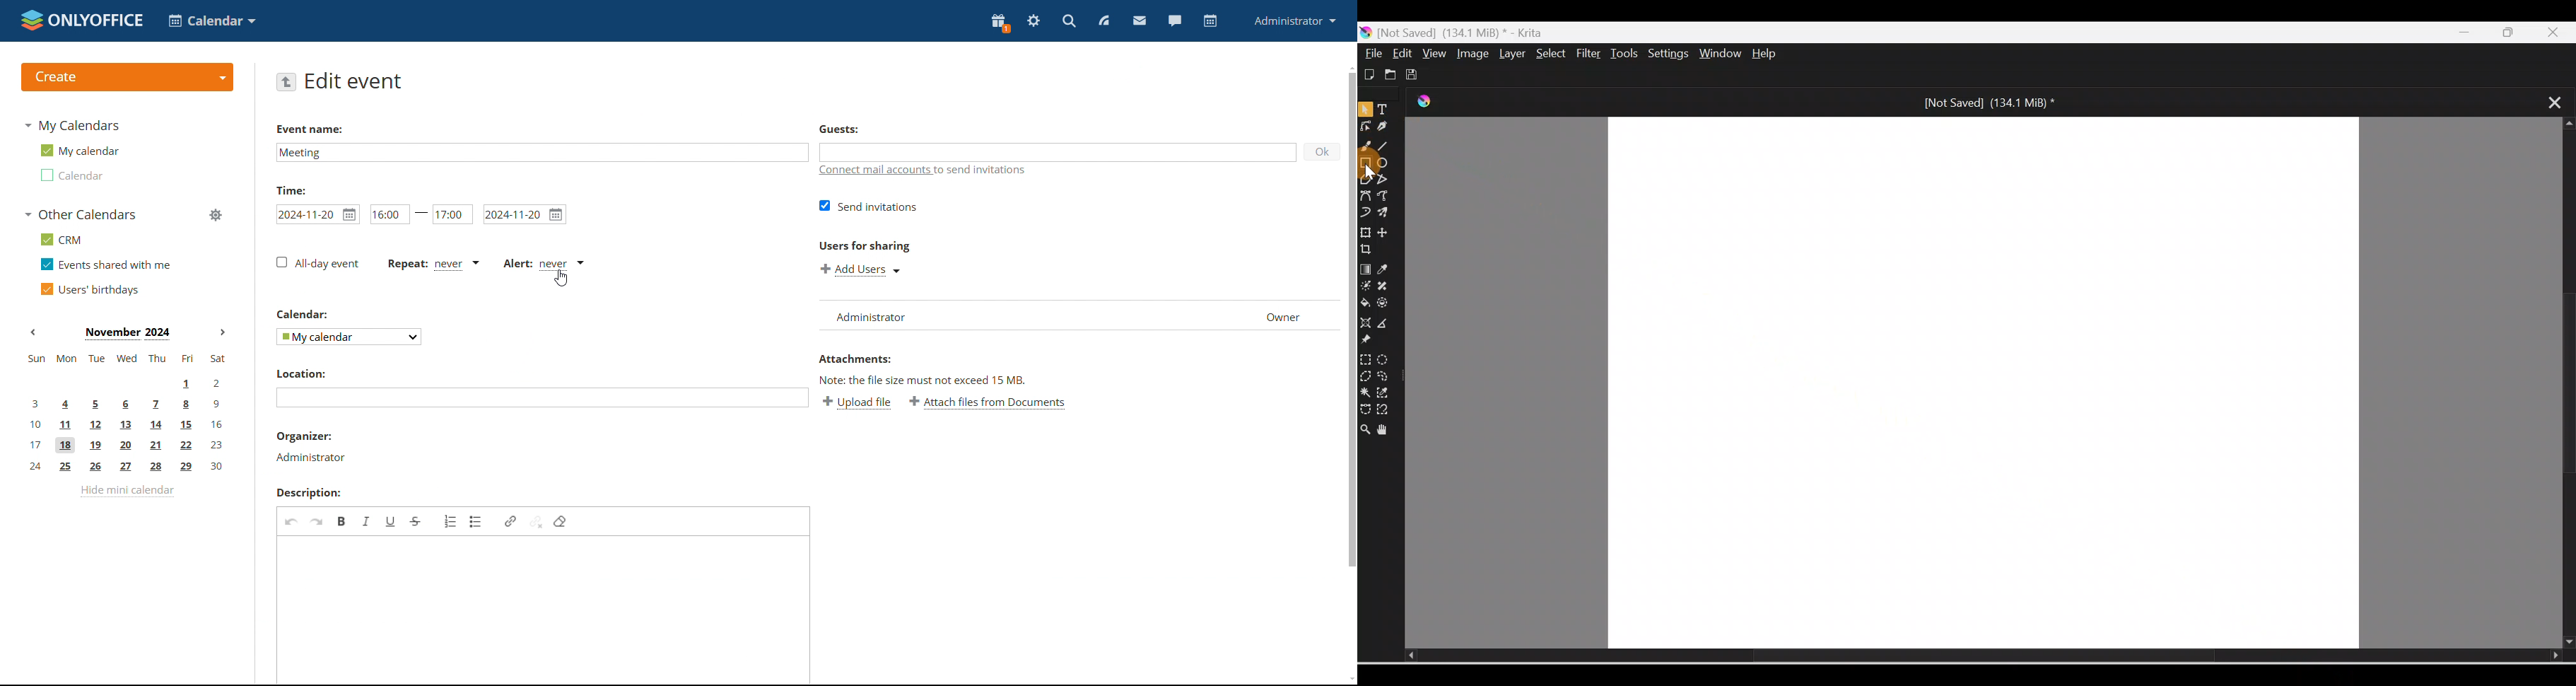 The image size is (2576, 700). Describe the element at coordinates (1964, 656) in the screenshot. I see `Scroll bar` at that location.